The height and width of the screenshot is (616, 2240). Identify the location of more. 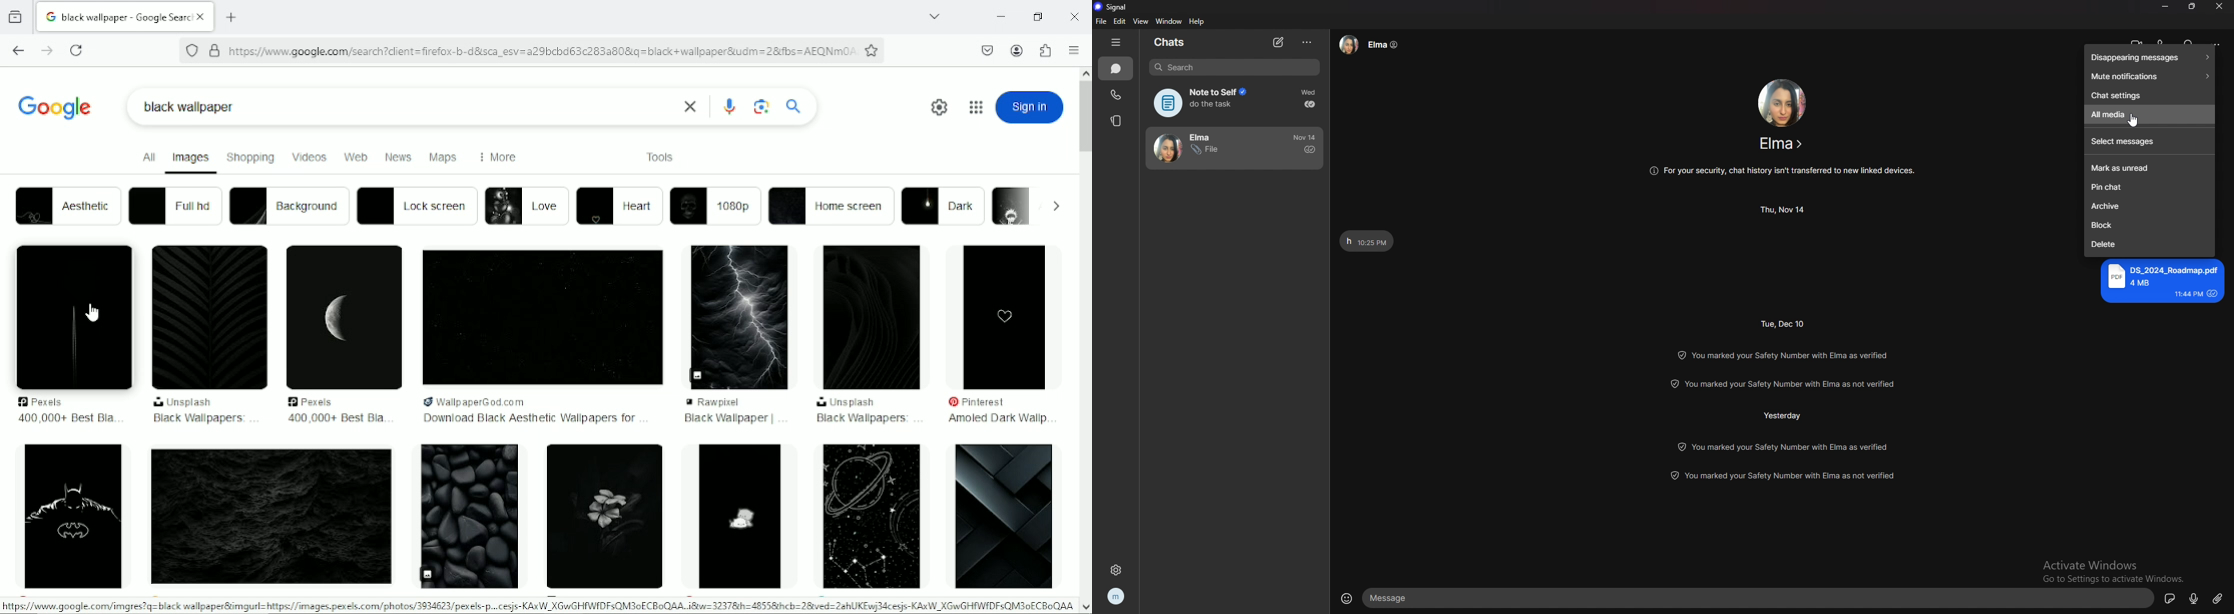
(495, 157).